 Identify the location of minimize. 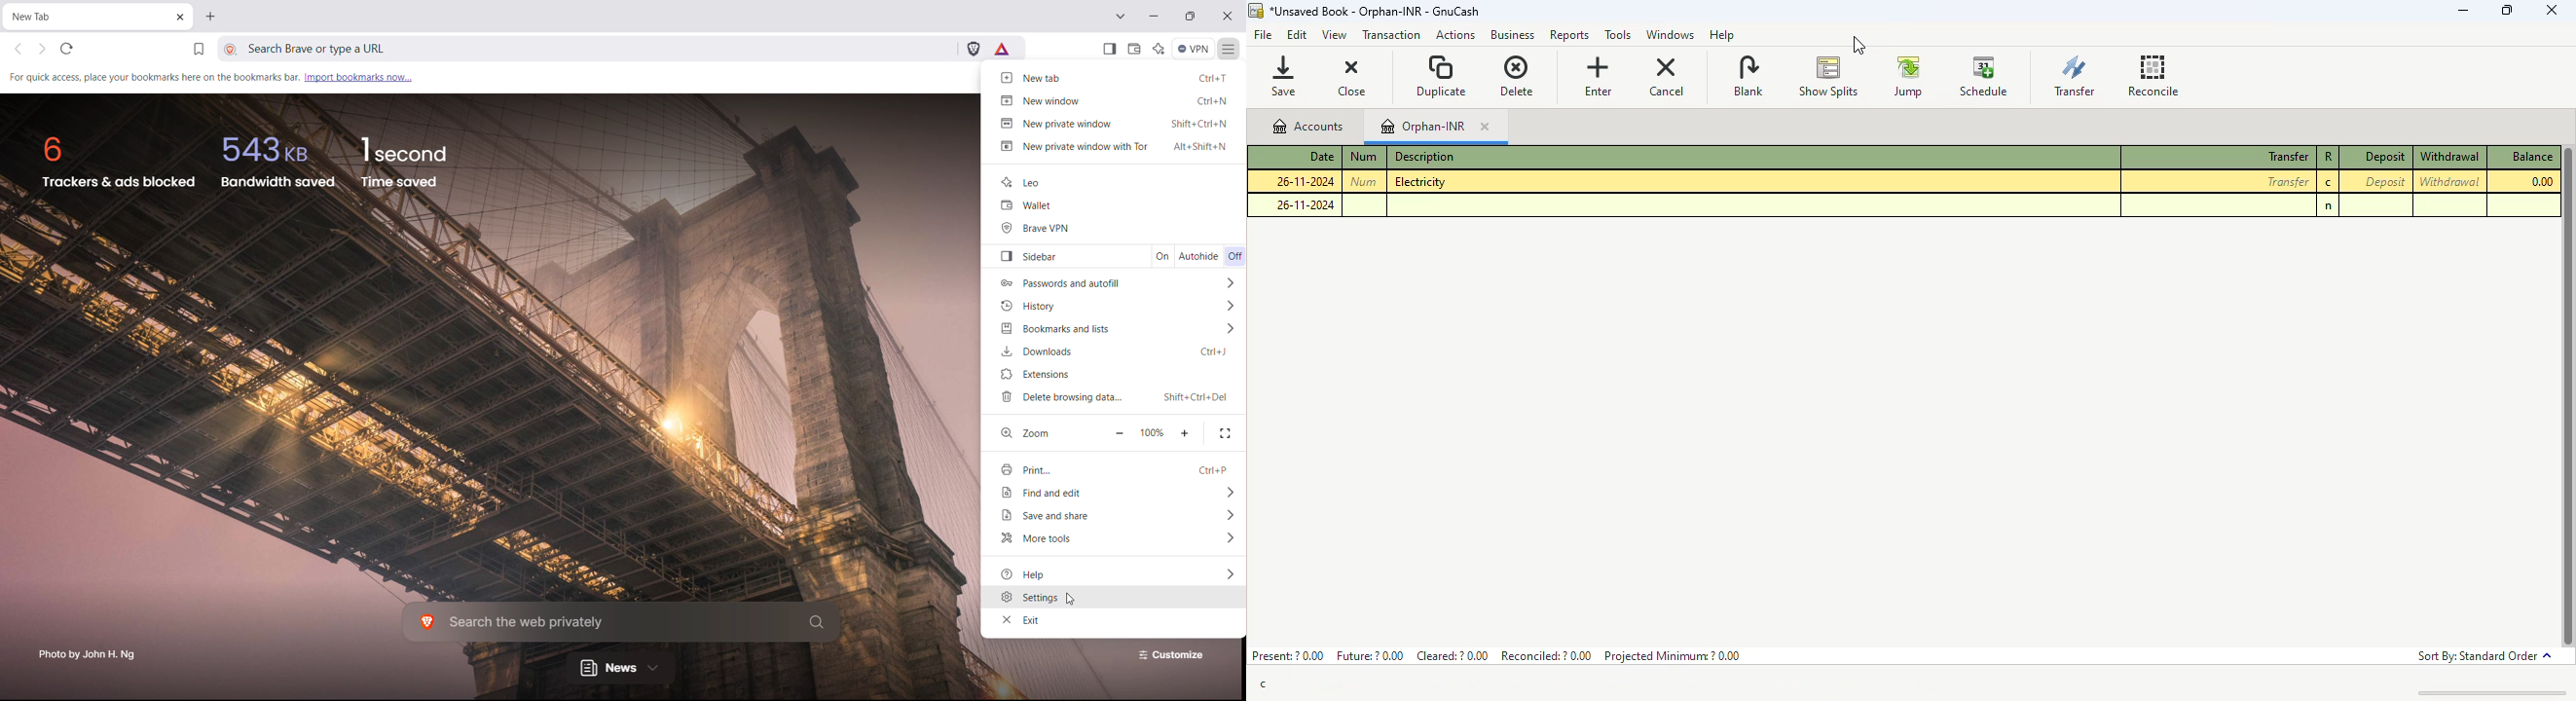
(2464, 11).